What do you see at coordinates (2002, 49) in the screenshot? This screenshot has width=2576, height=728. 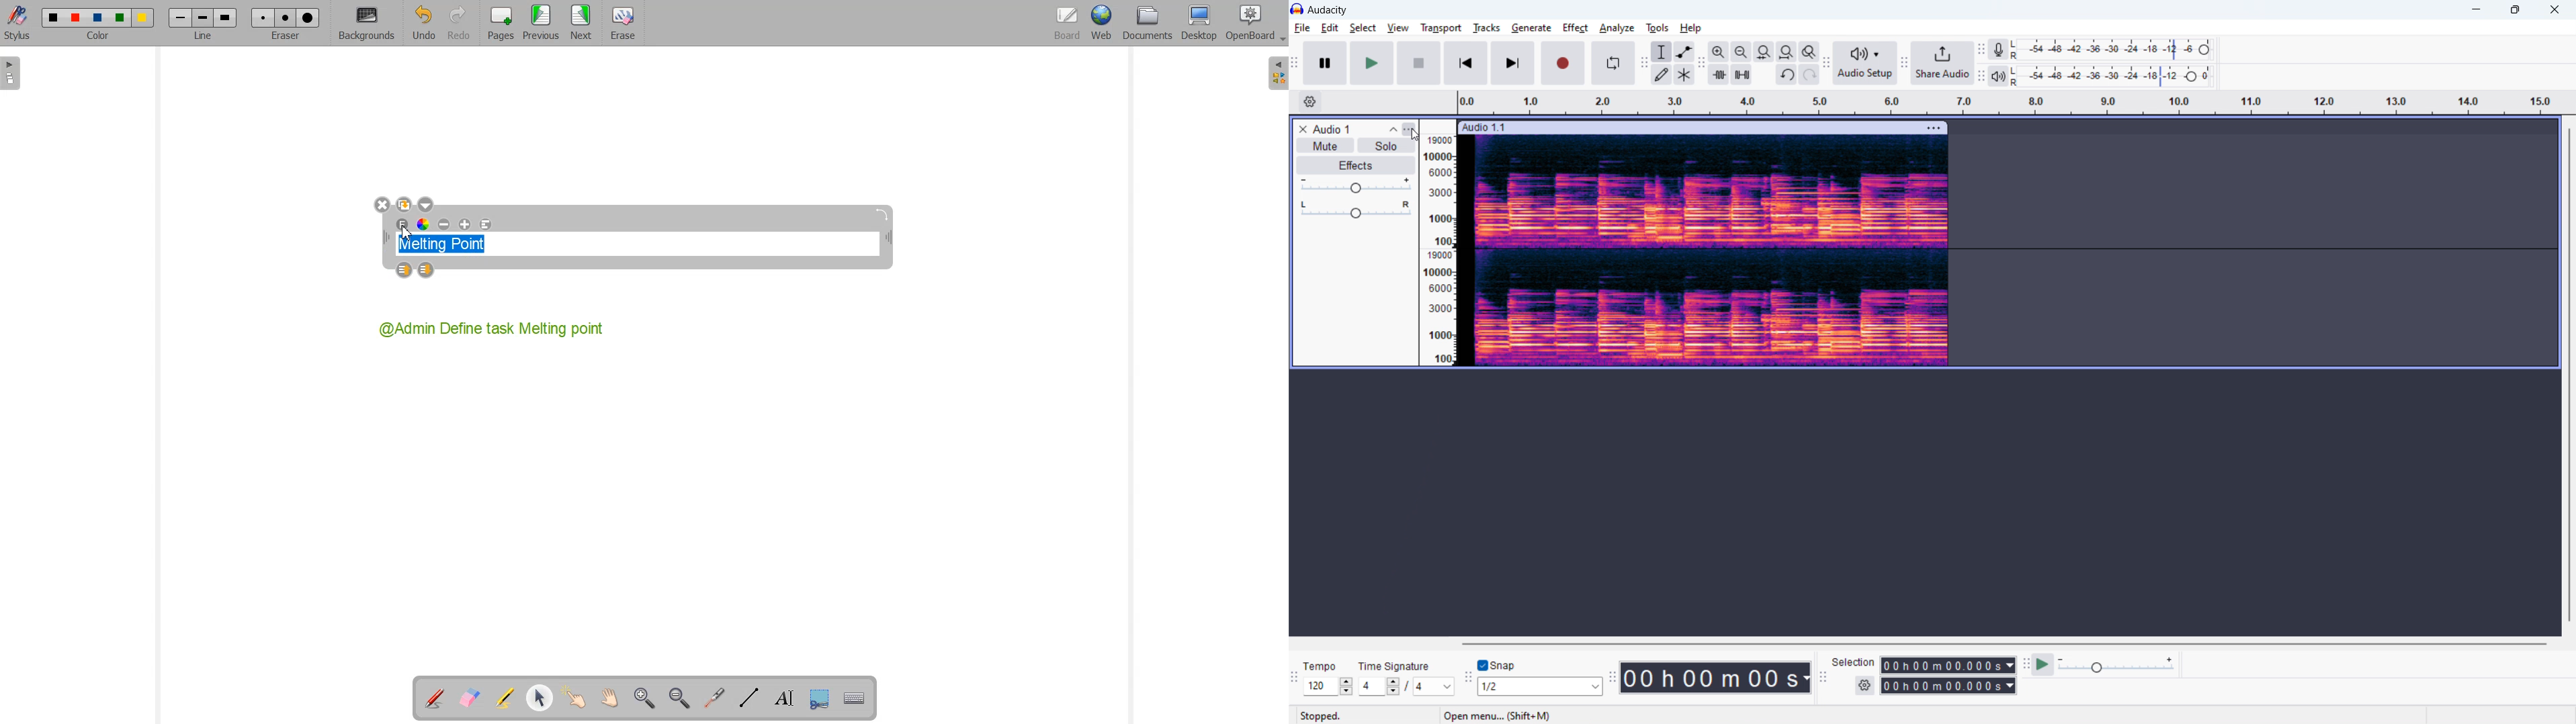 I see `recording meter ` at bounding box center [2002, 49].